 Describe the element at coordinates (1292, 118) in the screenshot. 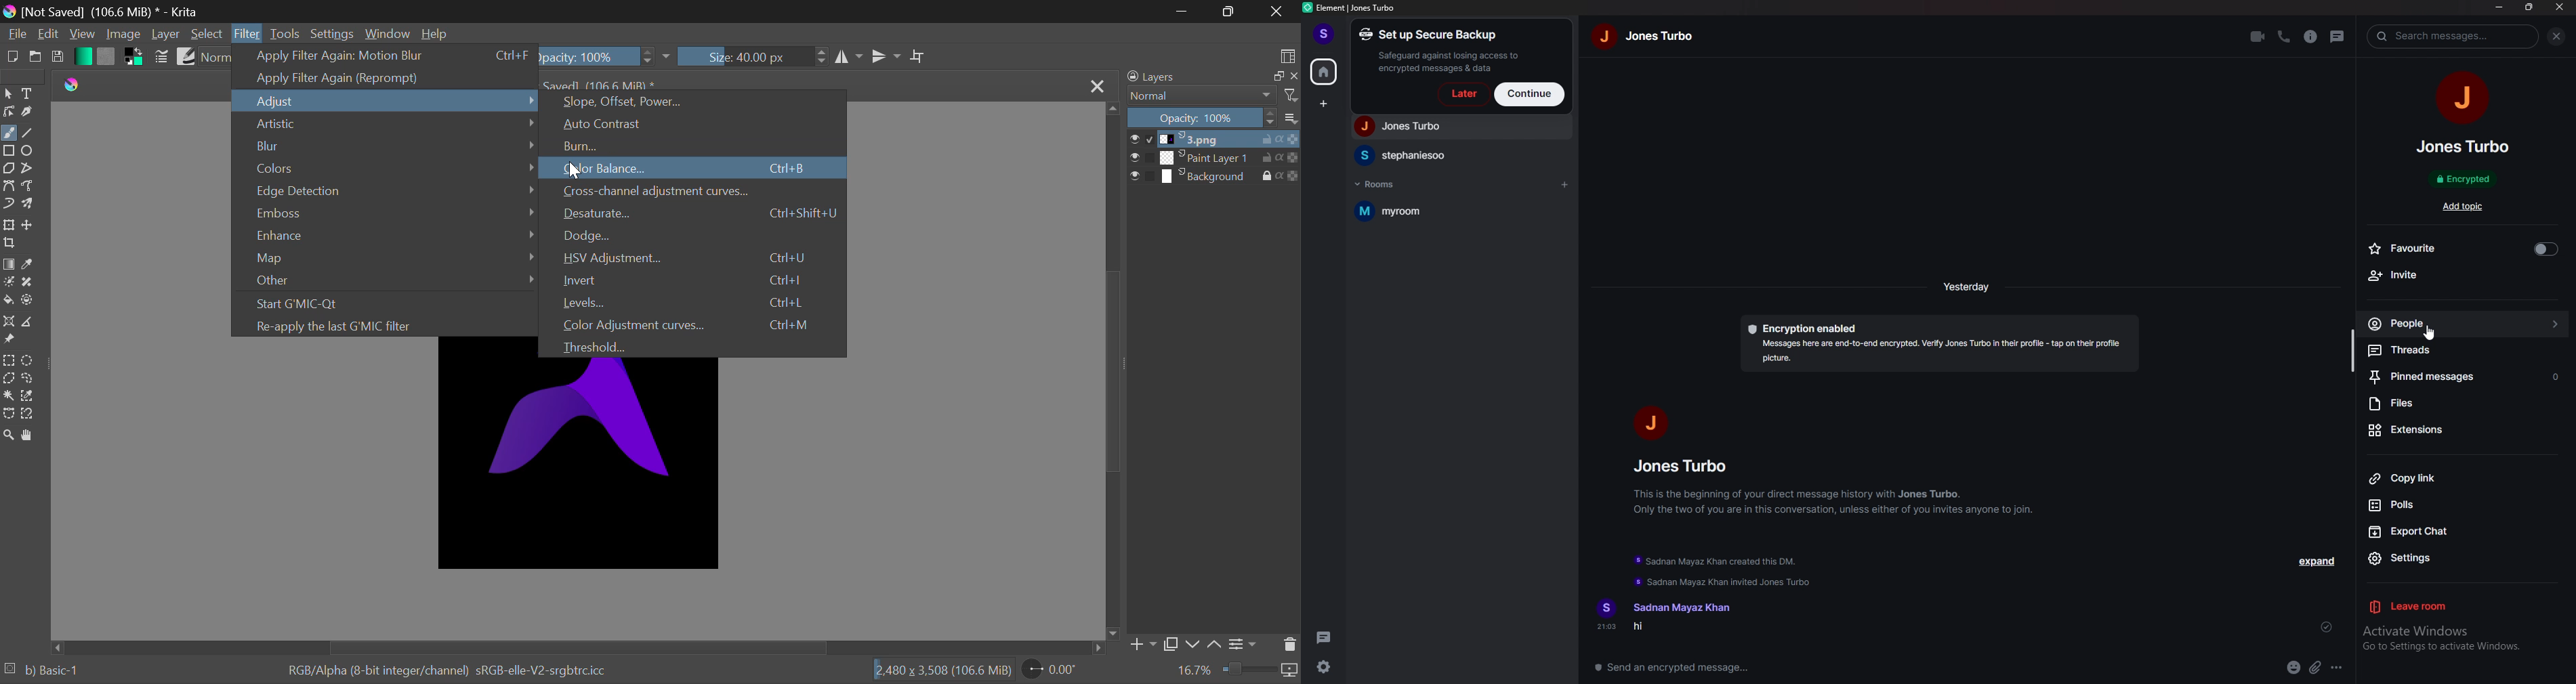

I see `options` at that location.